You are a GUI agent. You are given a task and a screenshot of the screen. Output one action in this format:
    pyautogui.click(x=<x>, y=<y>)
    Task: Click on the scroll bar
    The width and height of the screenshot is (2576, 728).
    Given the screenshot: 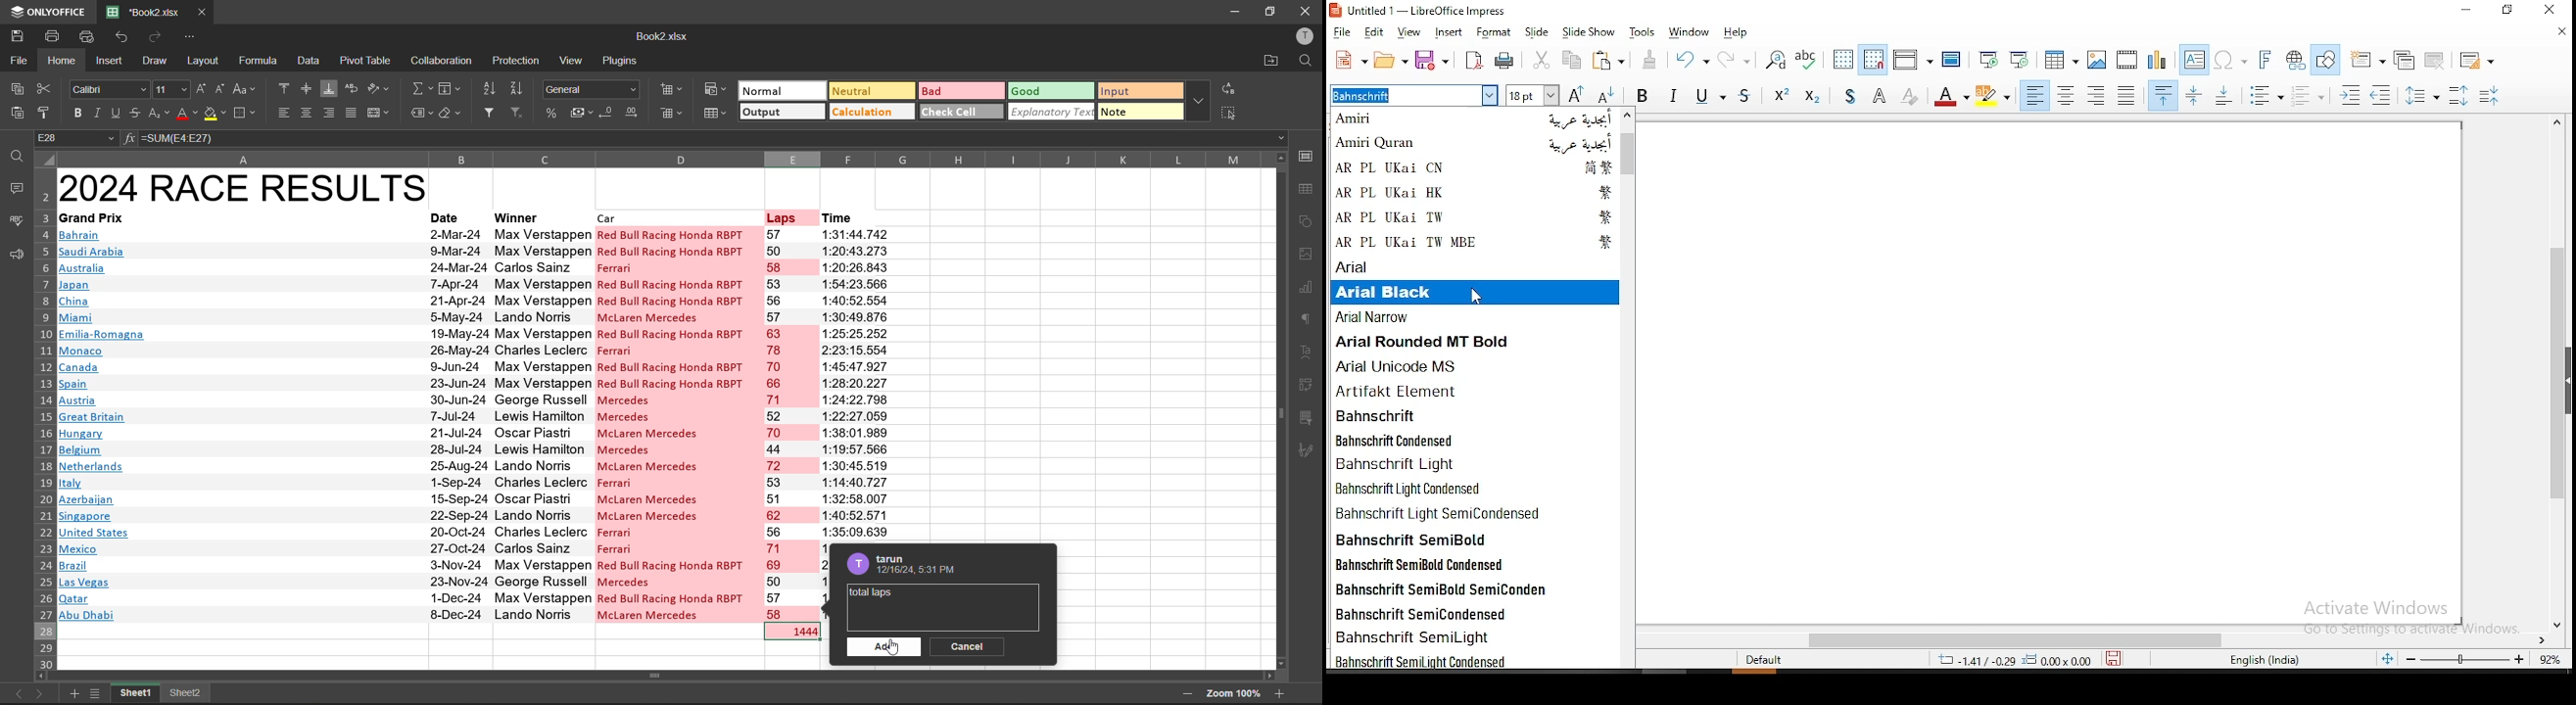 What is the action you would take?
    pyautogui.click(x=2564, y=372)
    